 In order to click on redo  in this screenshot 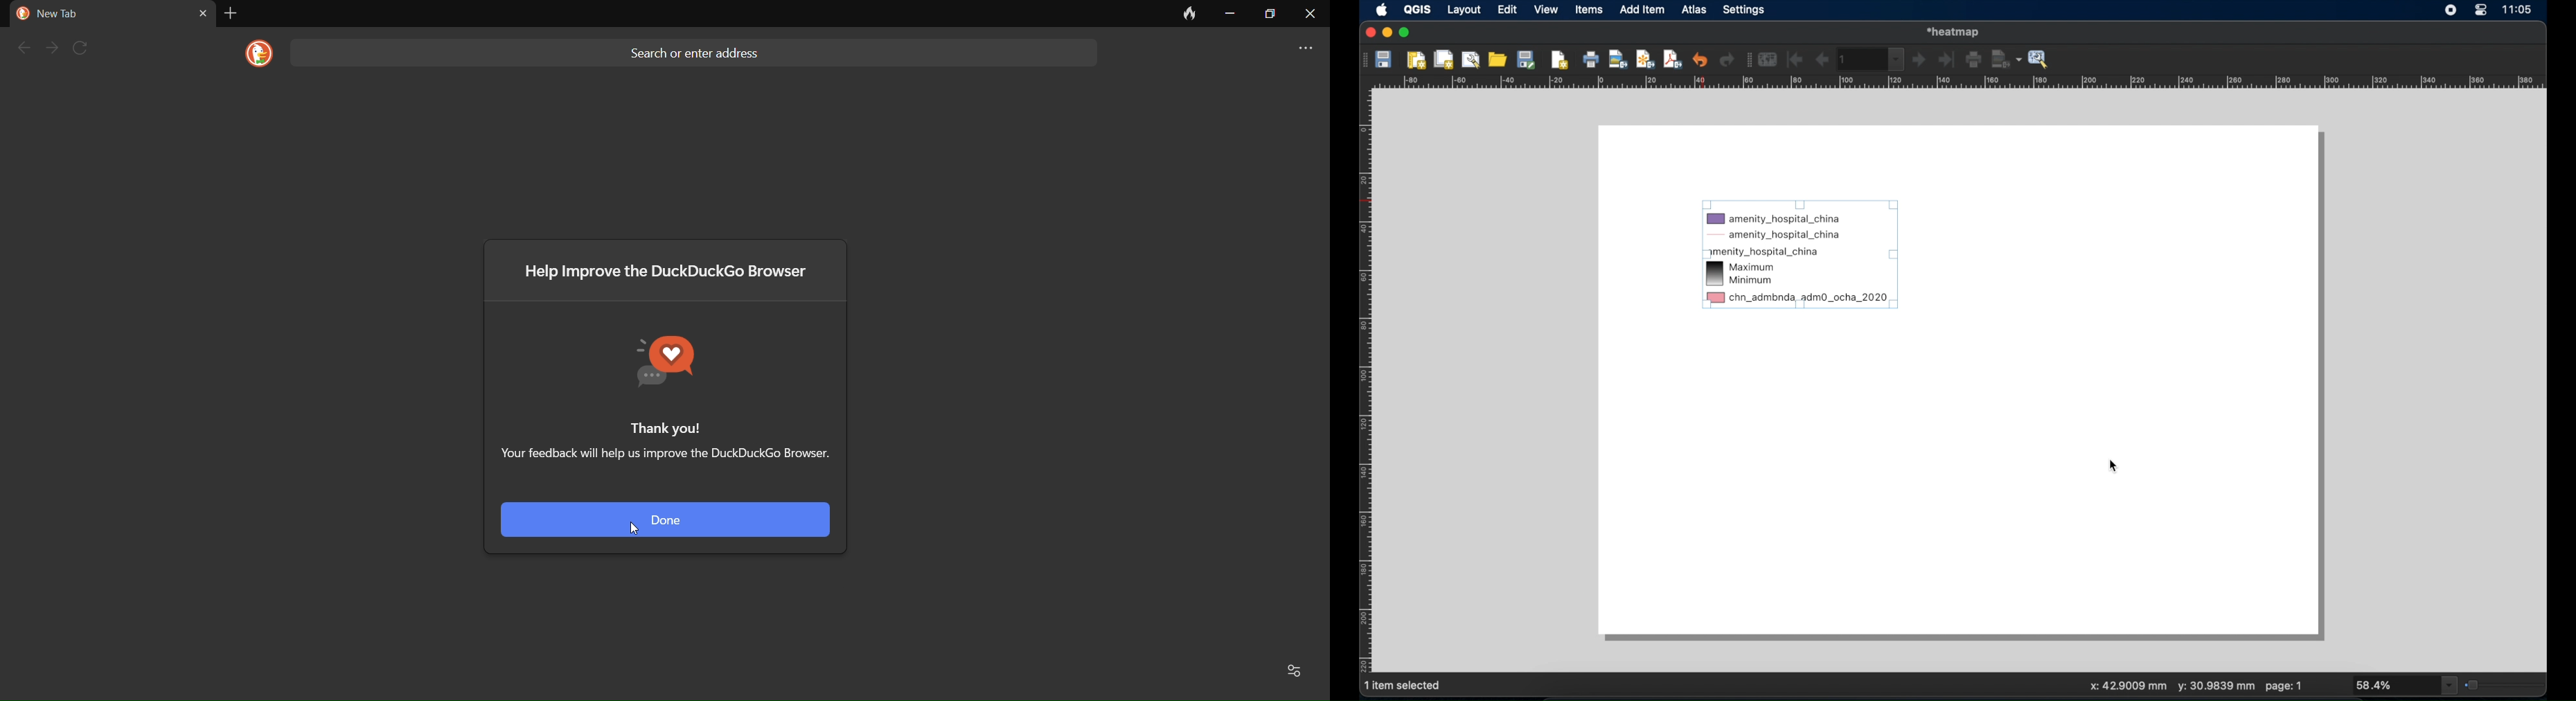, I will do `click(1727, 61)`.